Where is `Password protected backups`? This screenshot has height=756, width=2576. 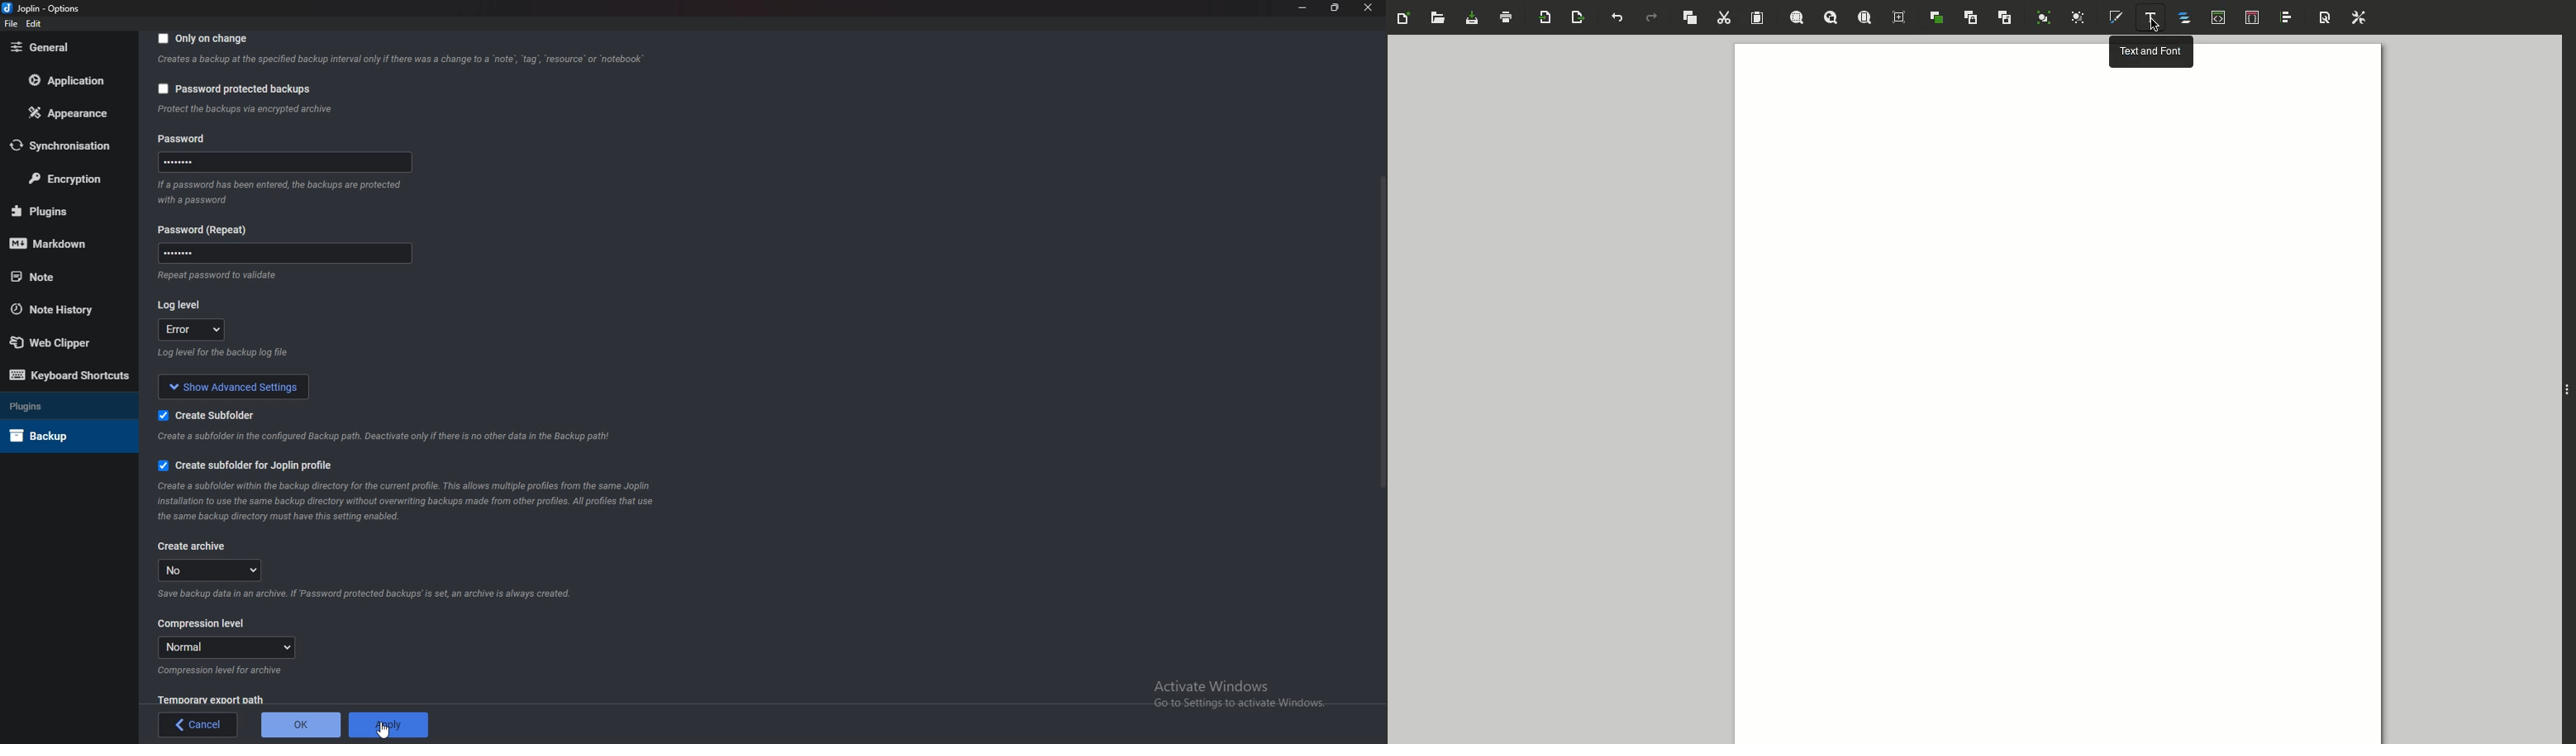 Password protected backups is located at coordinates (234, 89).